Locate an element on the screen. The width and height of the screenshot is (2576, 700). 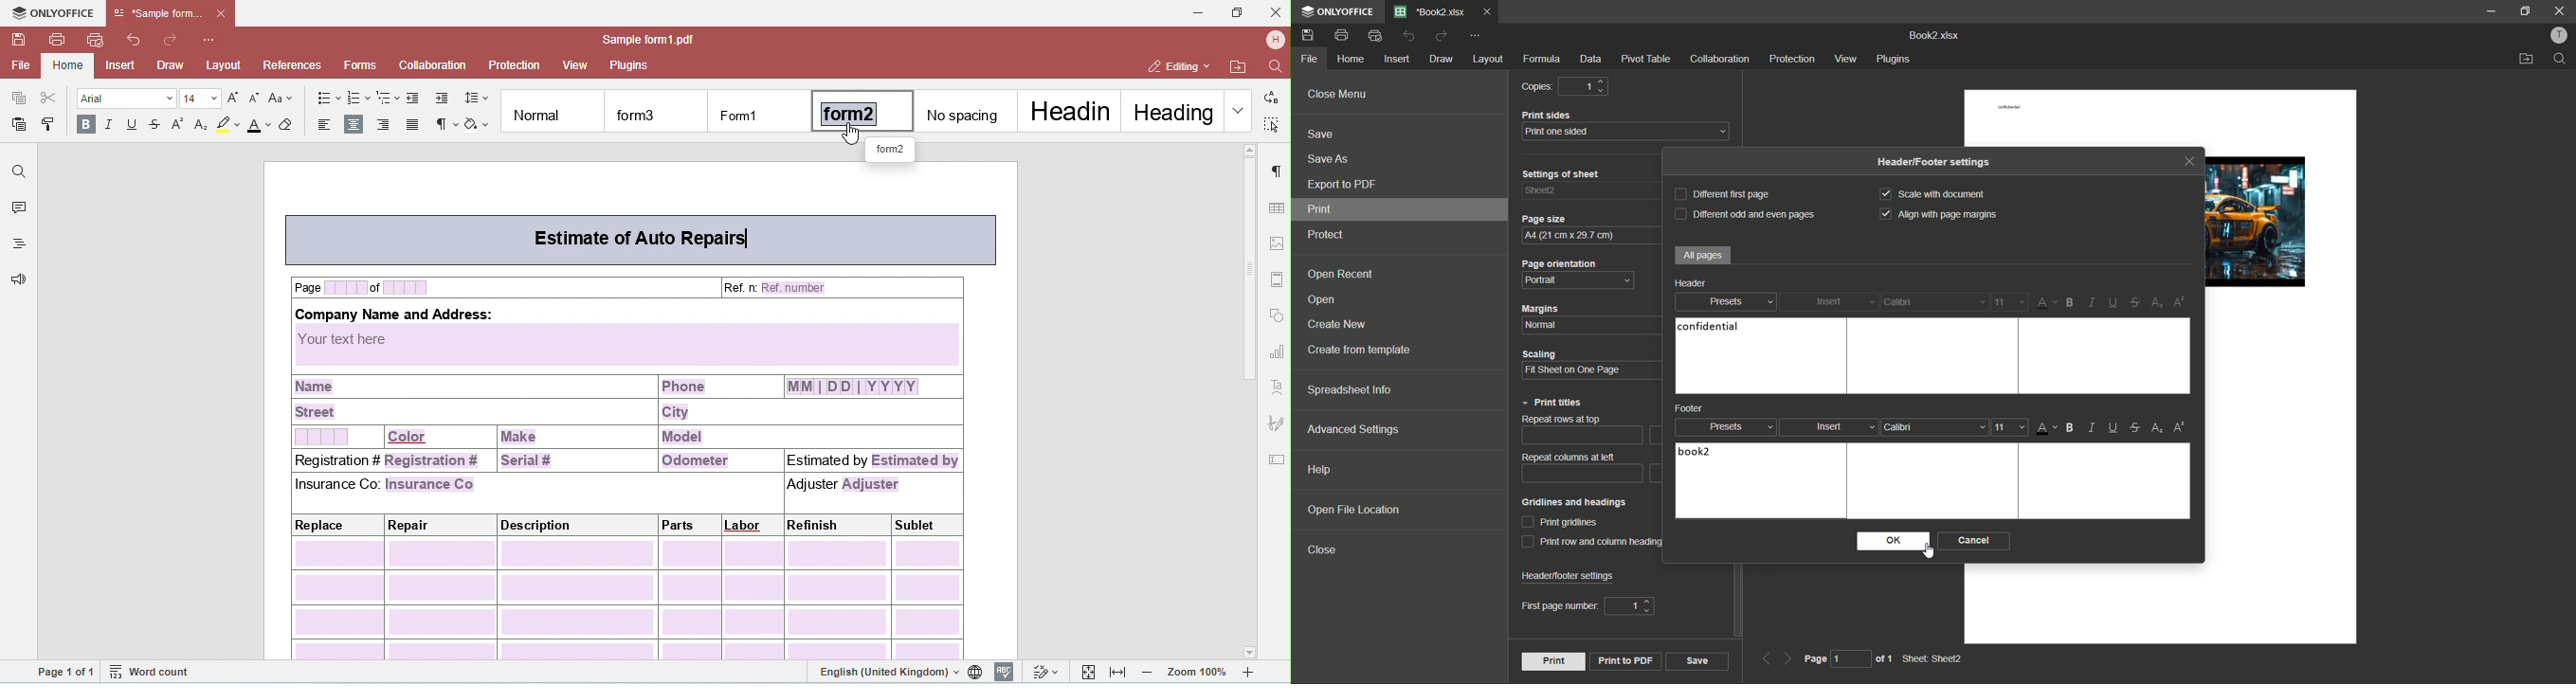
previous is located at coordinates (1764, 657).